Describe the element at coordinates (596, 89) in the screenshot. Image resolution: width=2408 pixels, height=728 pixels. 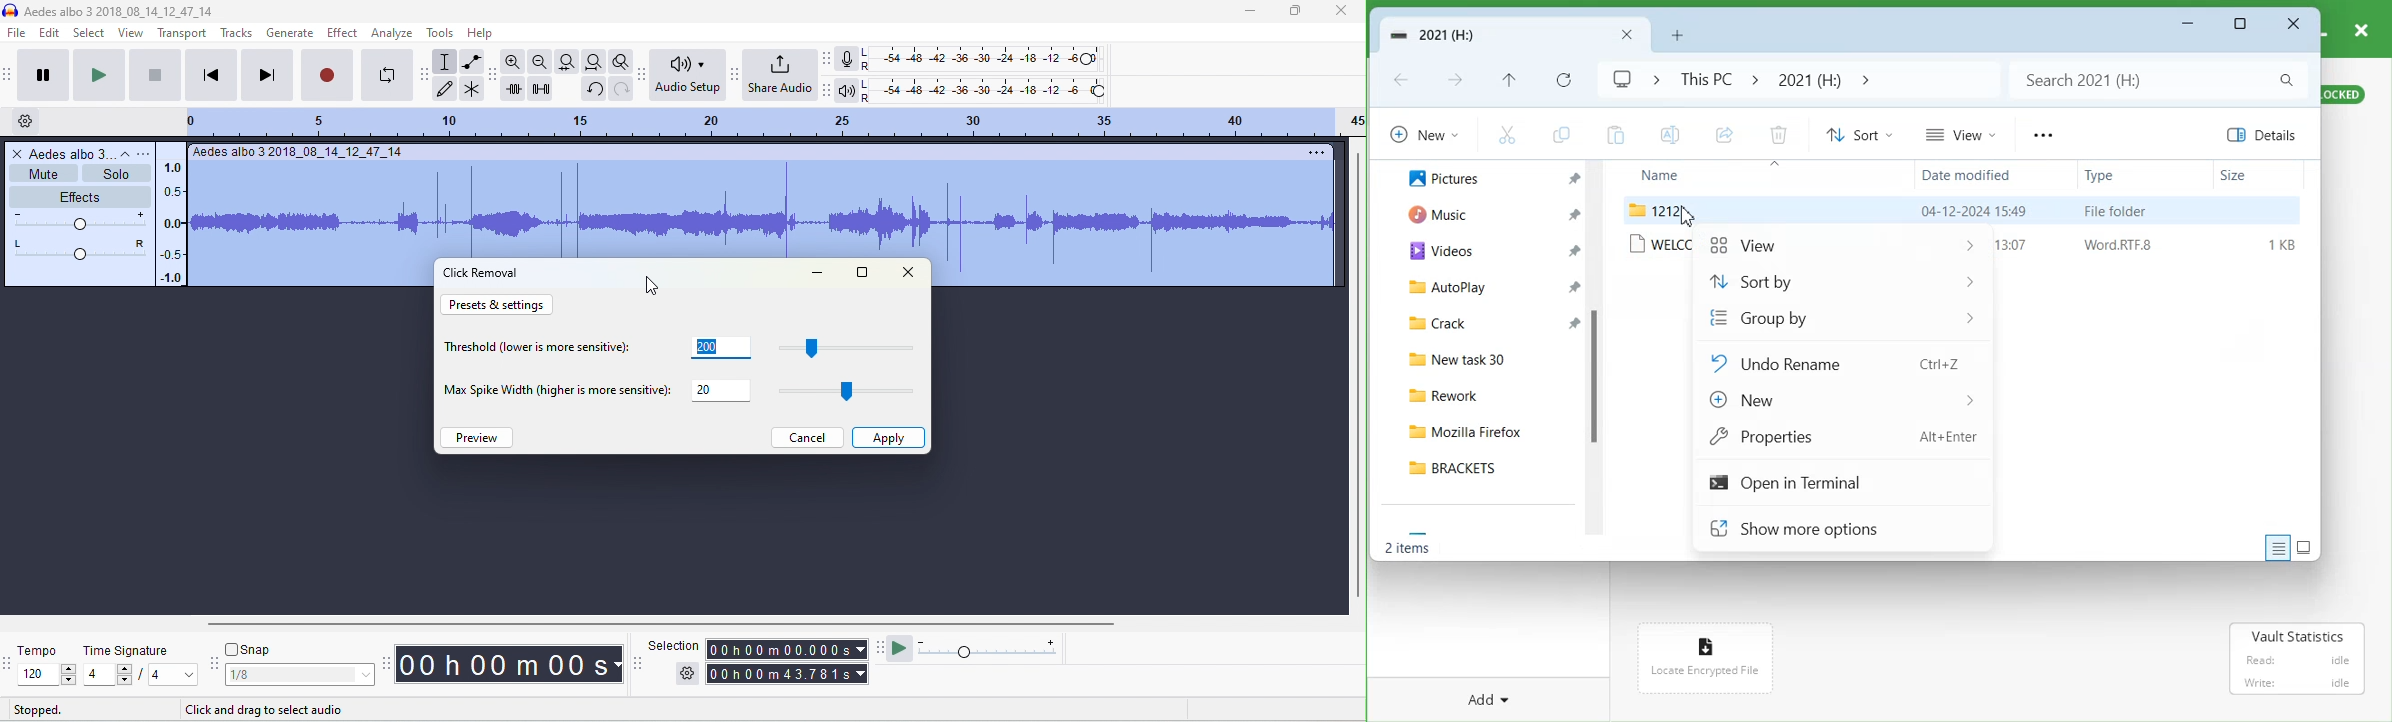
I see `undo` at that location.